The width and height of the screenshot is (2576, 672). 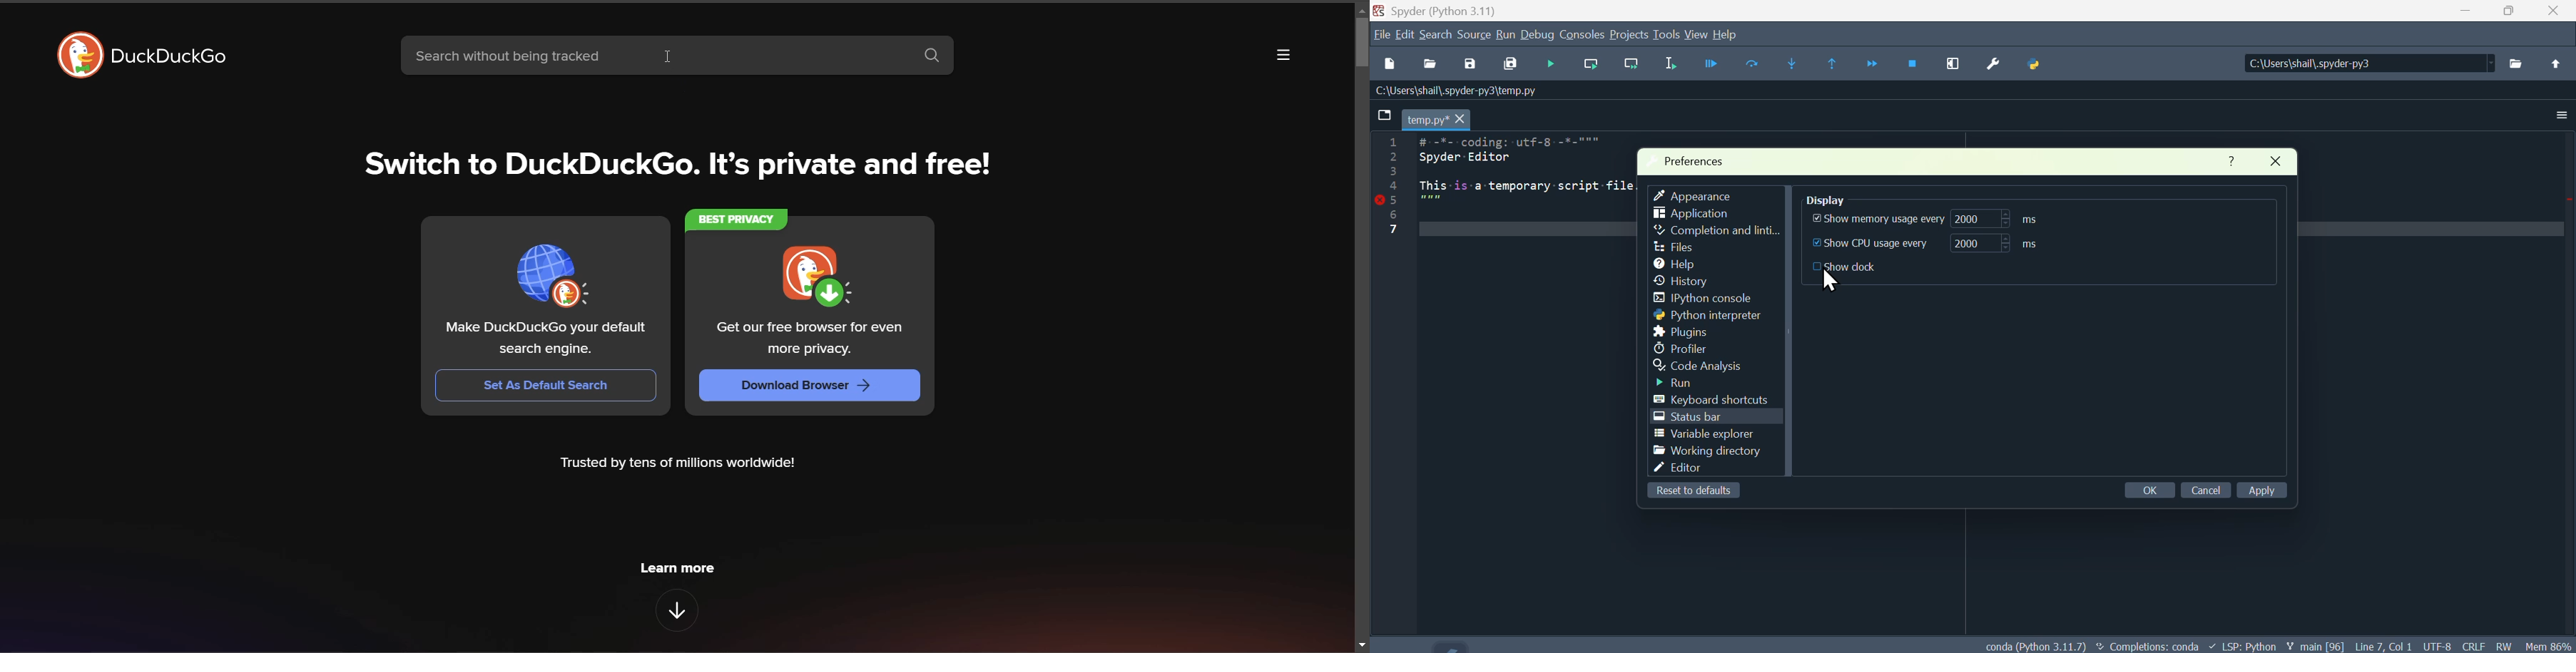 What do you see at coordinates (1753, 65) in the screenshot?
I see `Run cell` at bounding box center [1753, 65].